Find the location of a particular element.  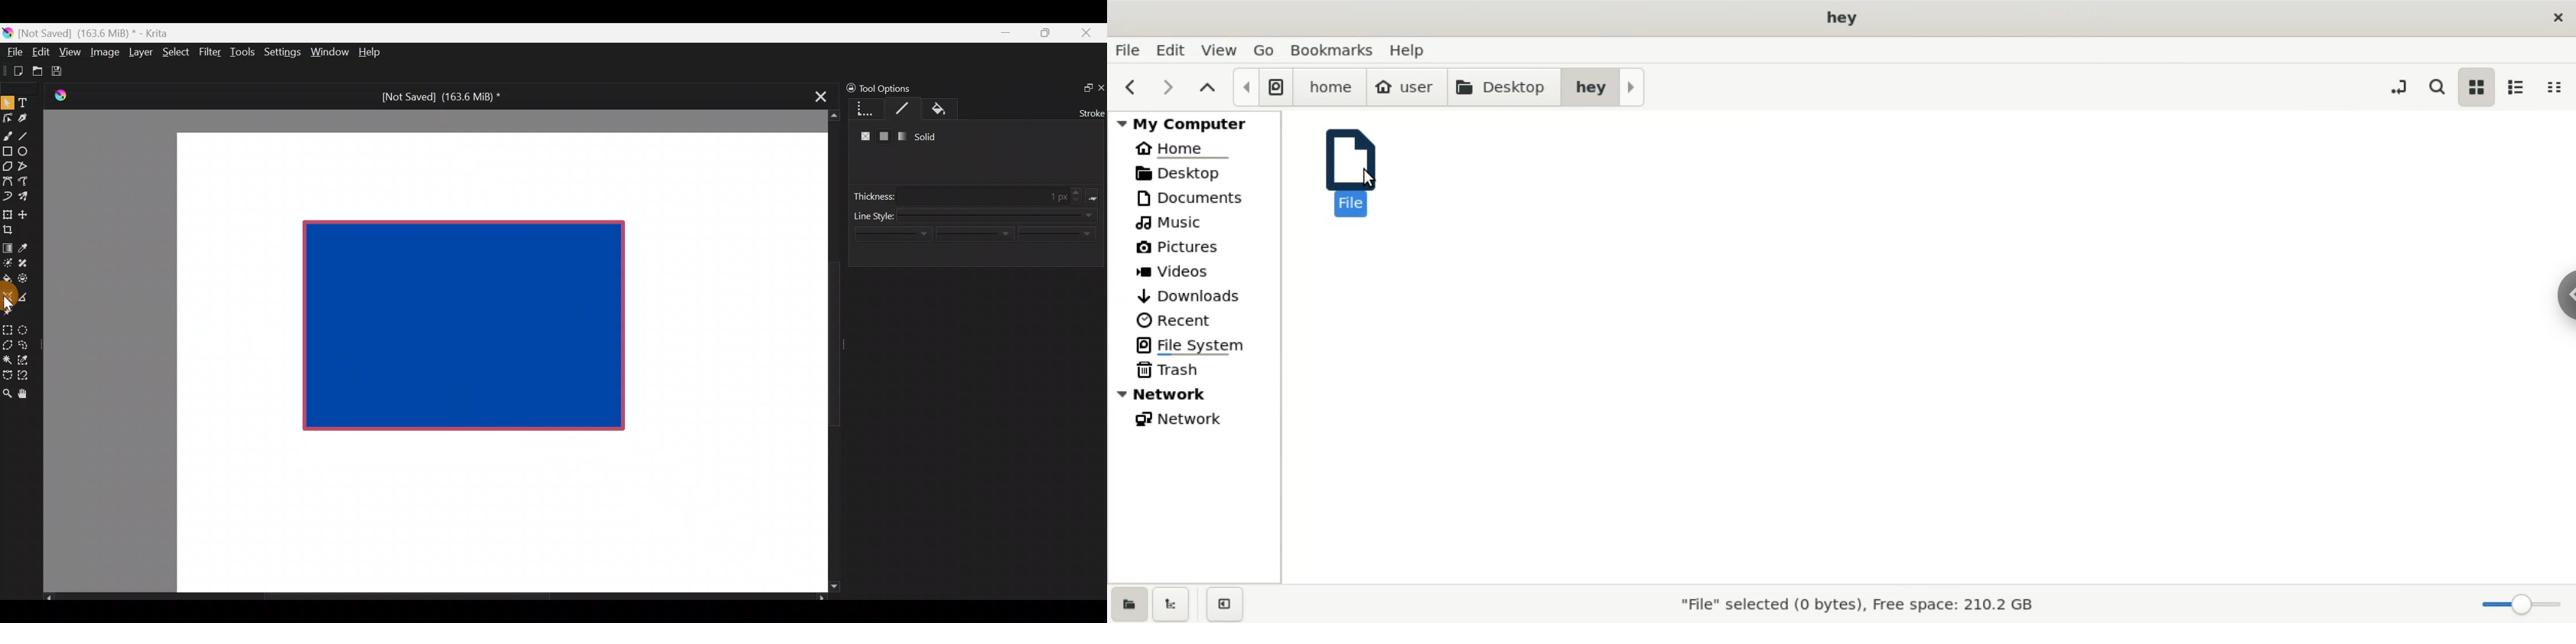

Line tool is located at coordinates (31, 135).